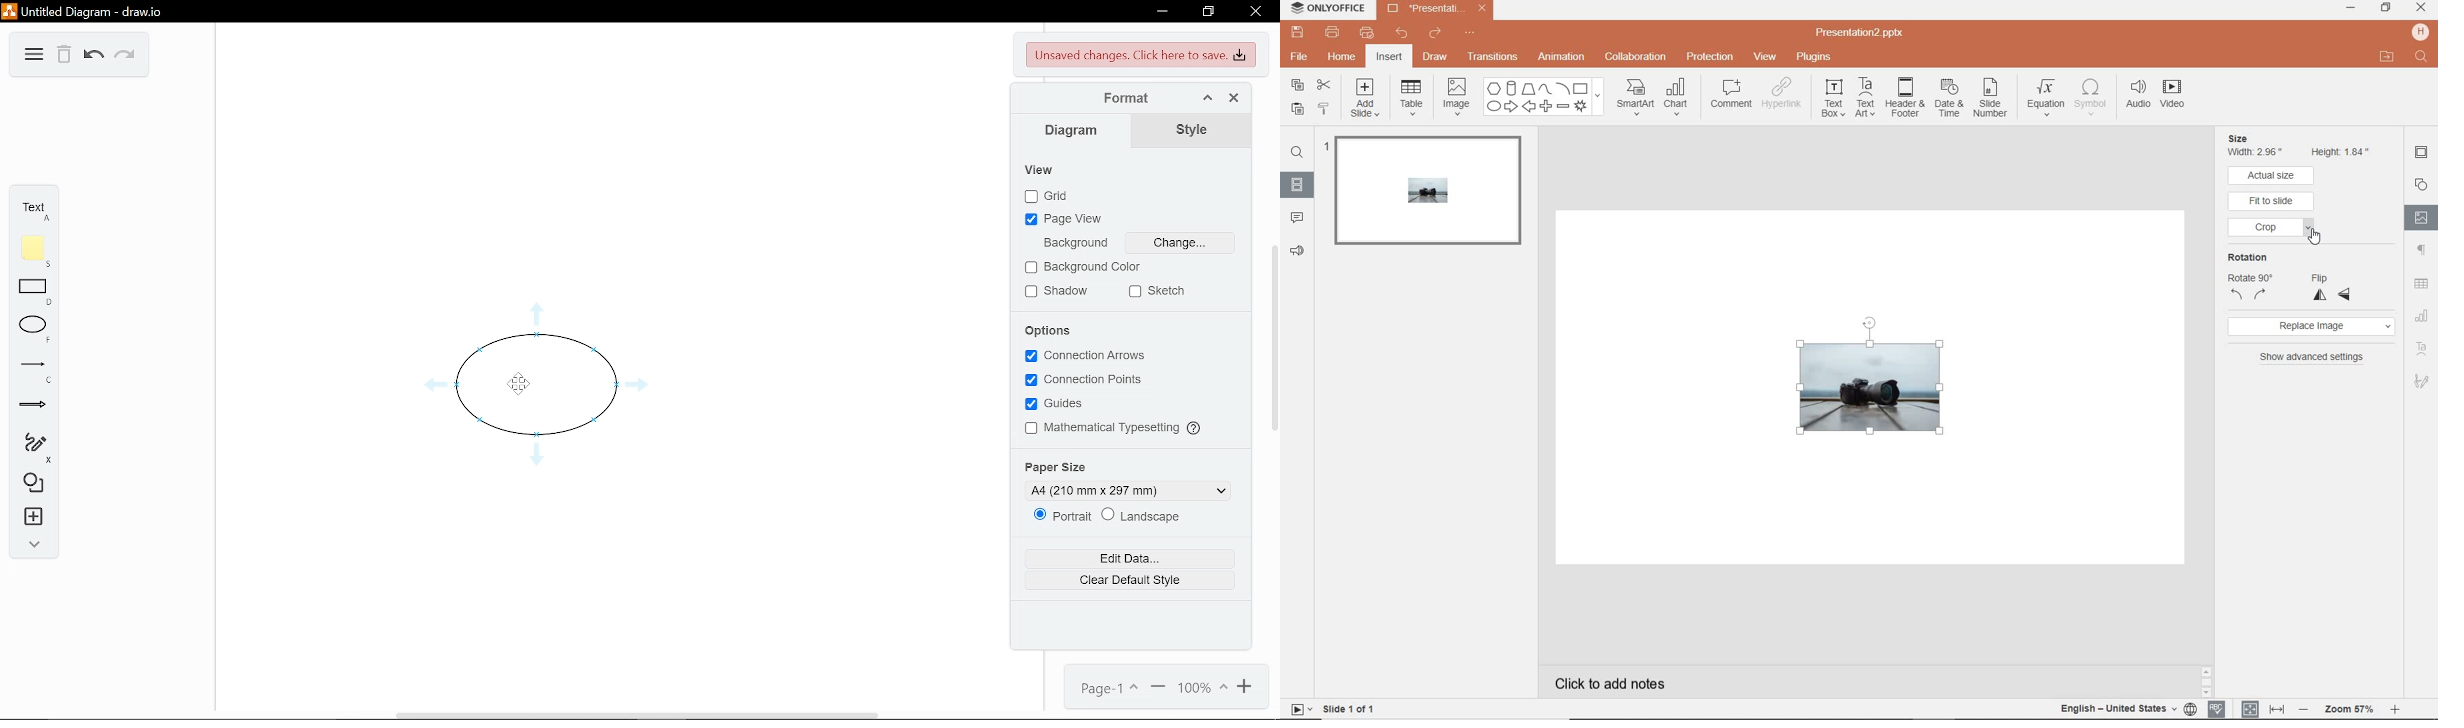 This screenshot has height=728, width=2464. What do you see at coordinates (1257, 11) in the screenshot?
I see `Close` at bounding box center [1257, 11].